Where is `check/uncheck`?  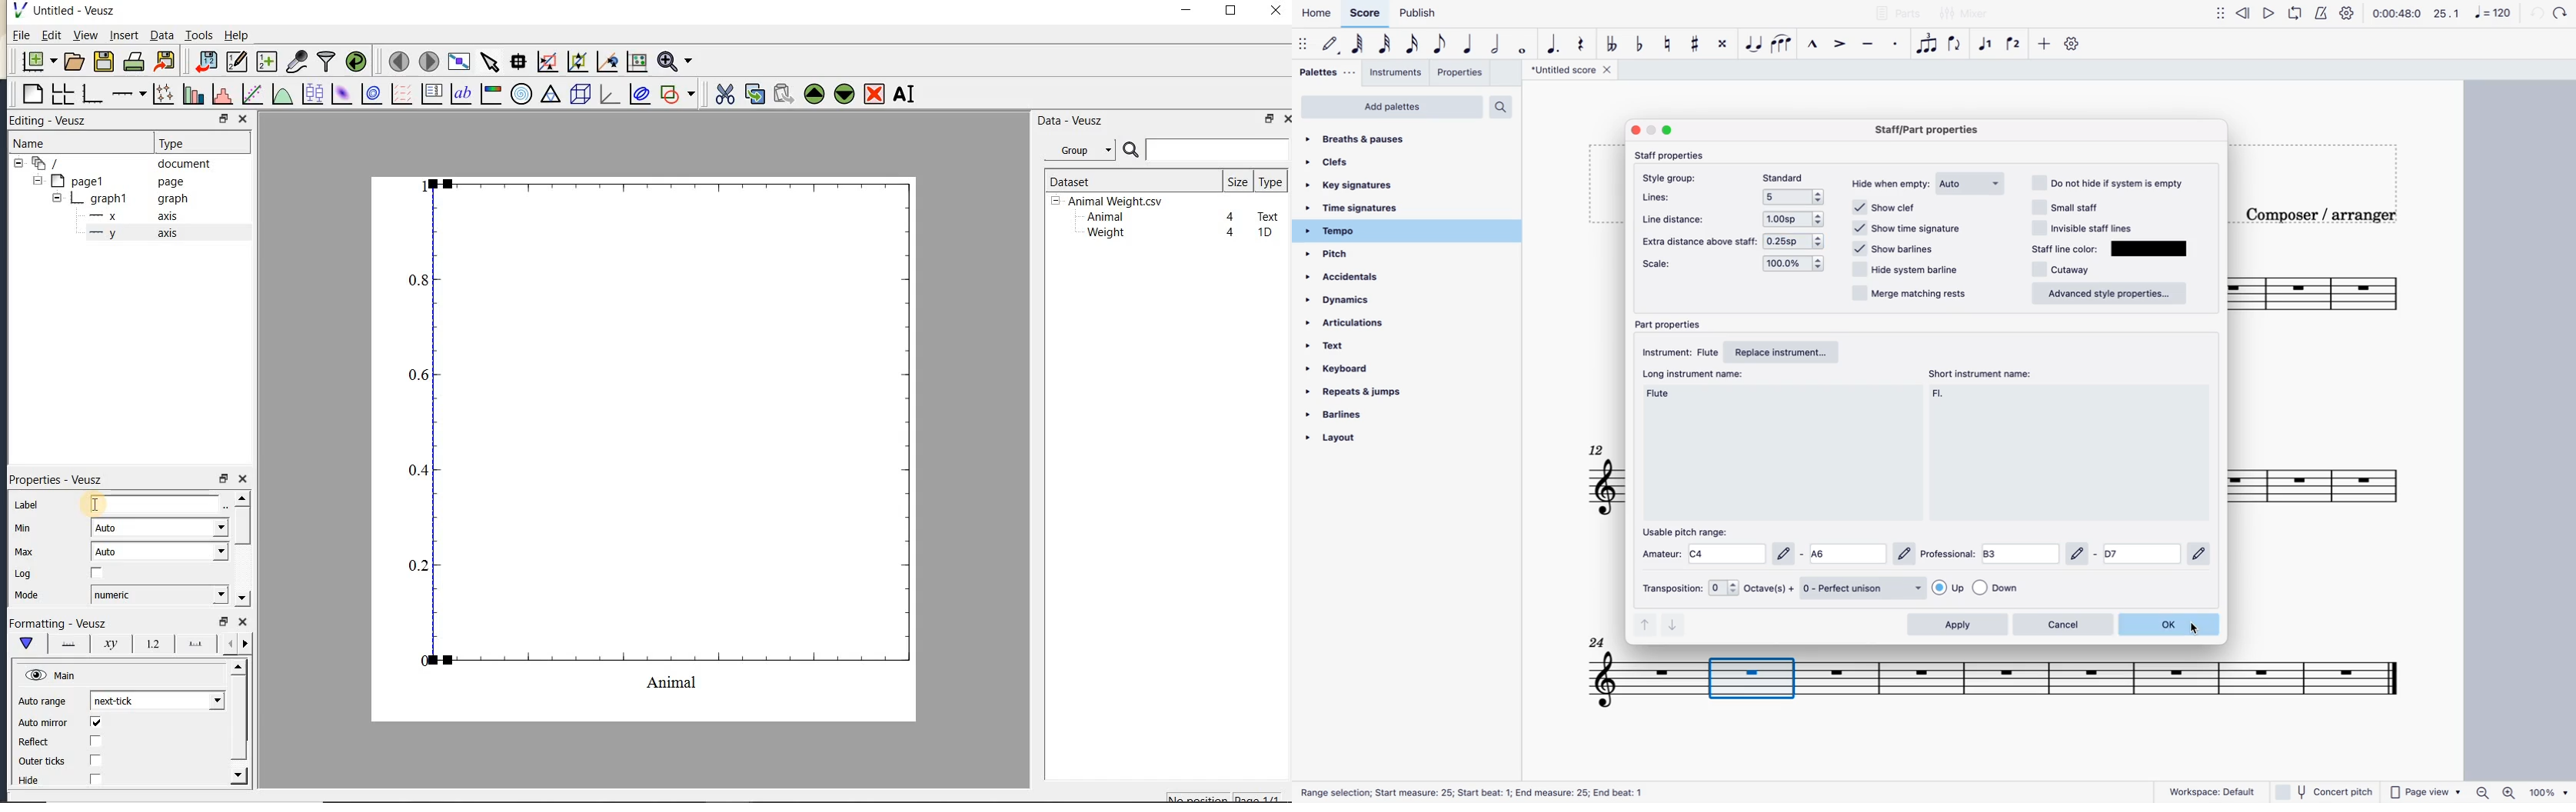
check/uncheck is located at coordinates (95, 722).